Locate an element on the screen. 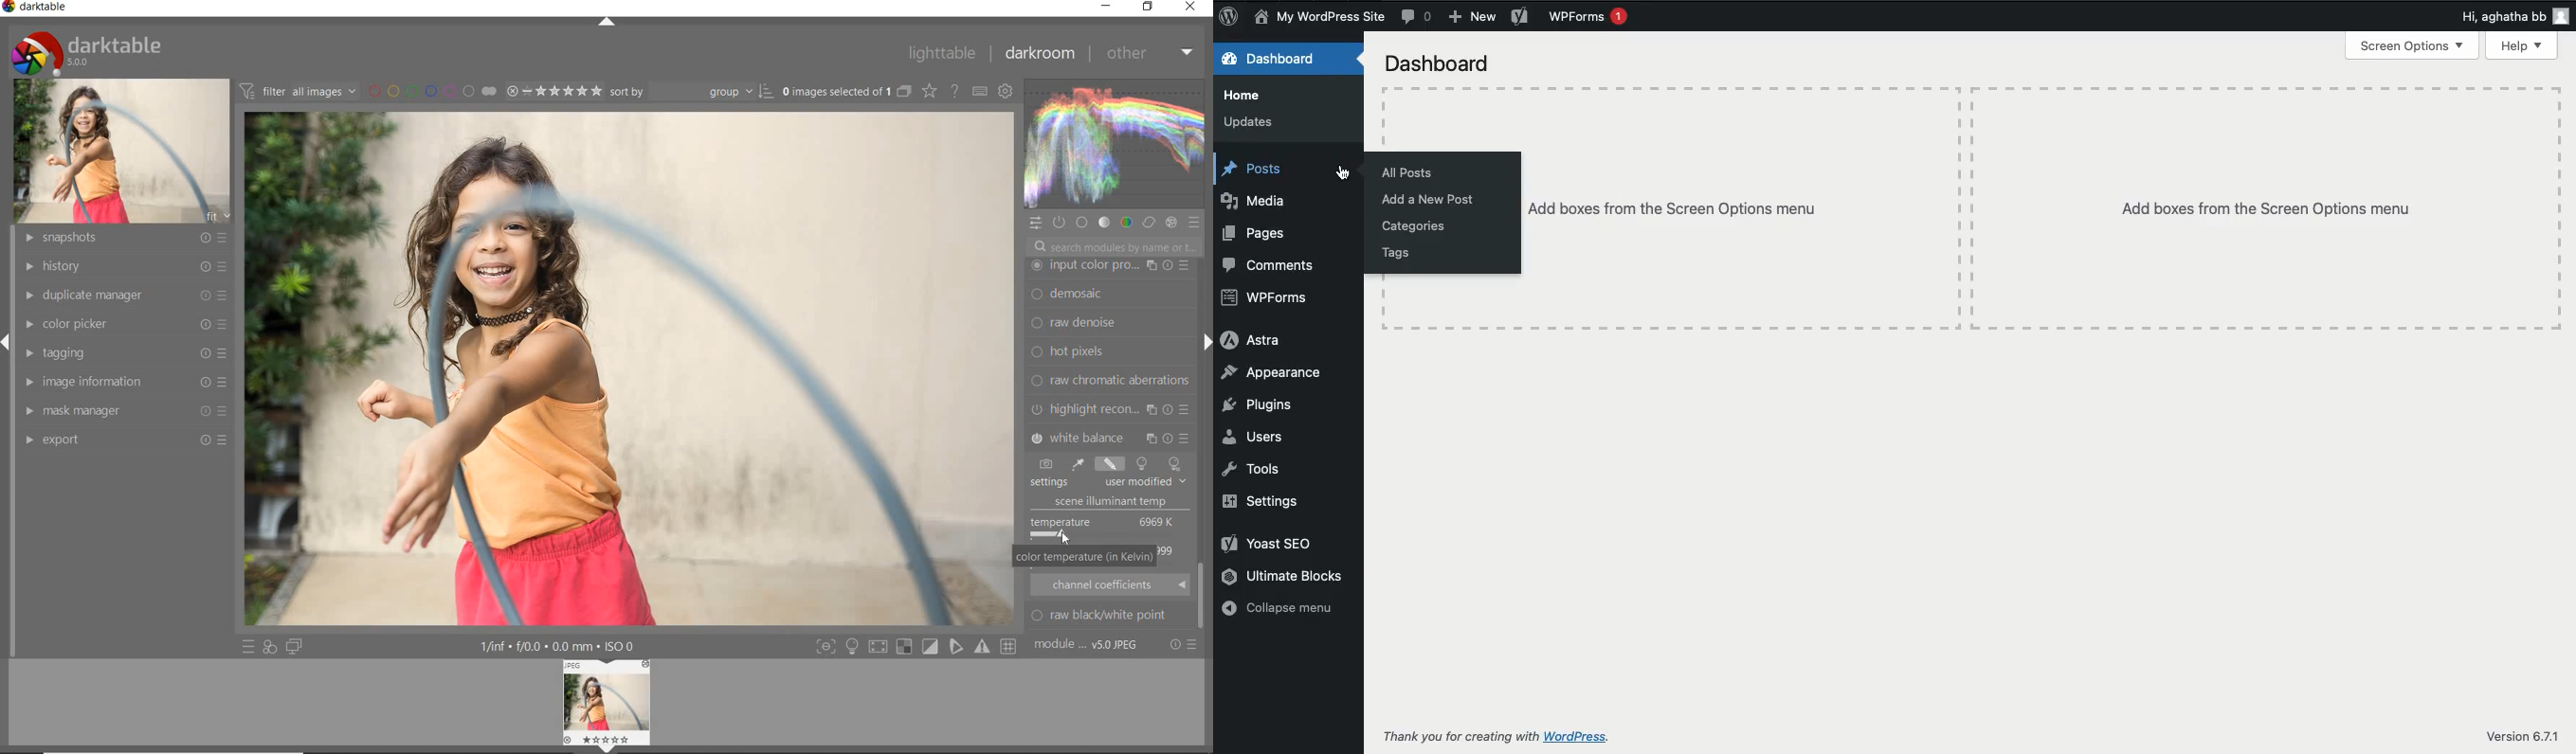  Help is located at coordinates (2521, 45).